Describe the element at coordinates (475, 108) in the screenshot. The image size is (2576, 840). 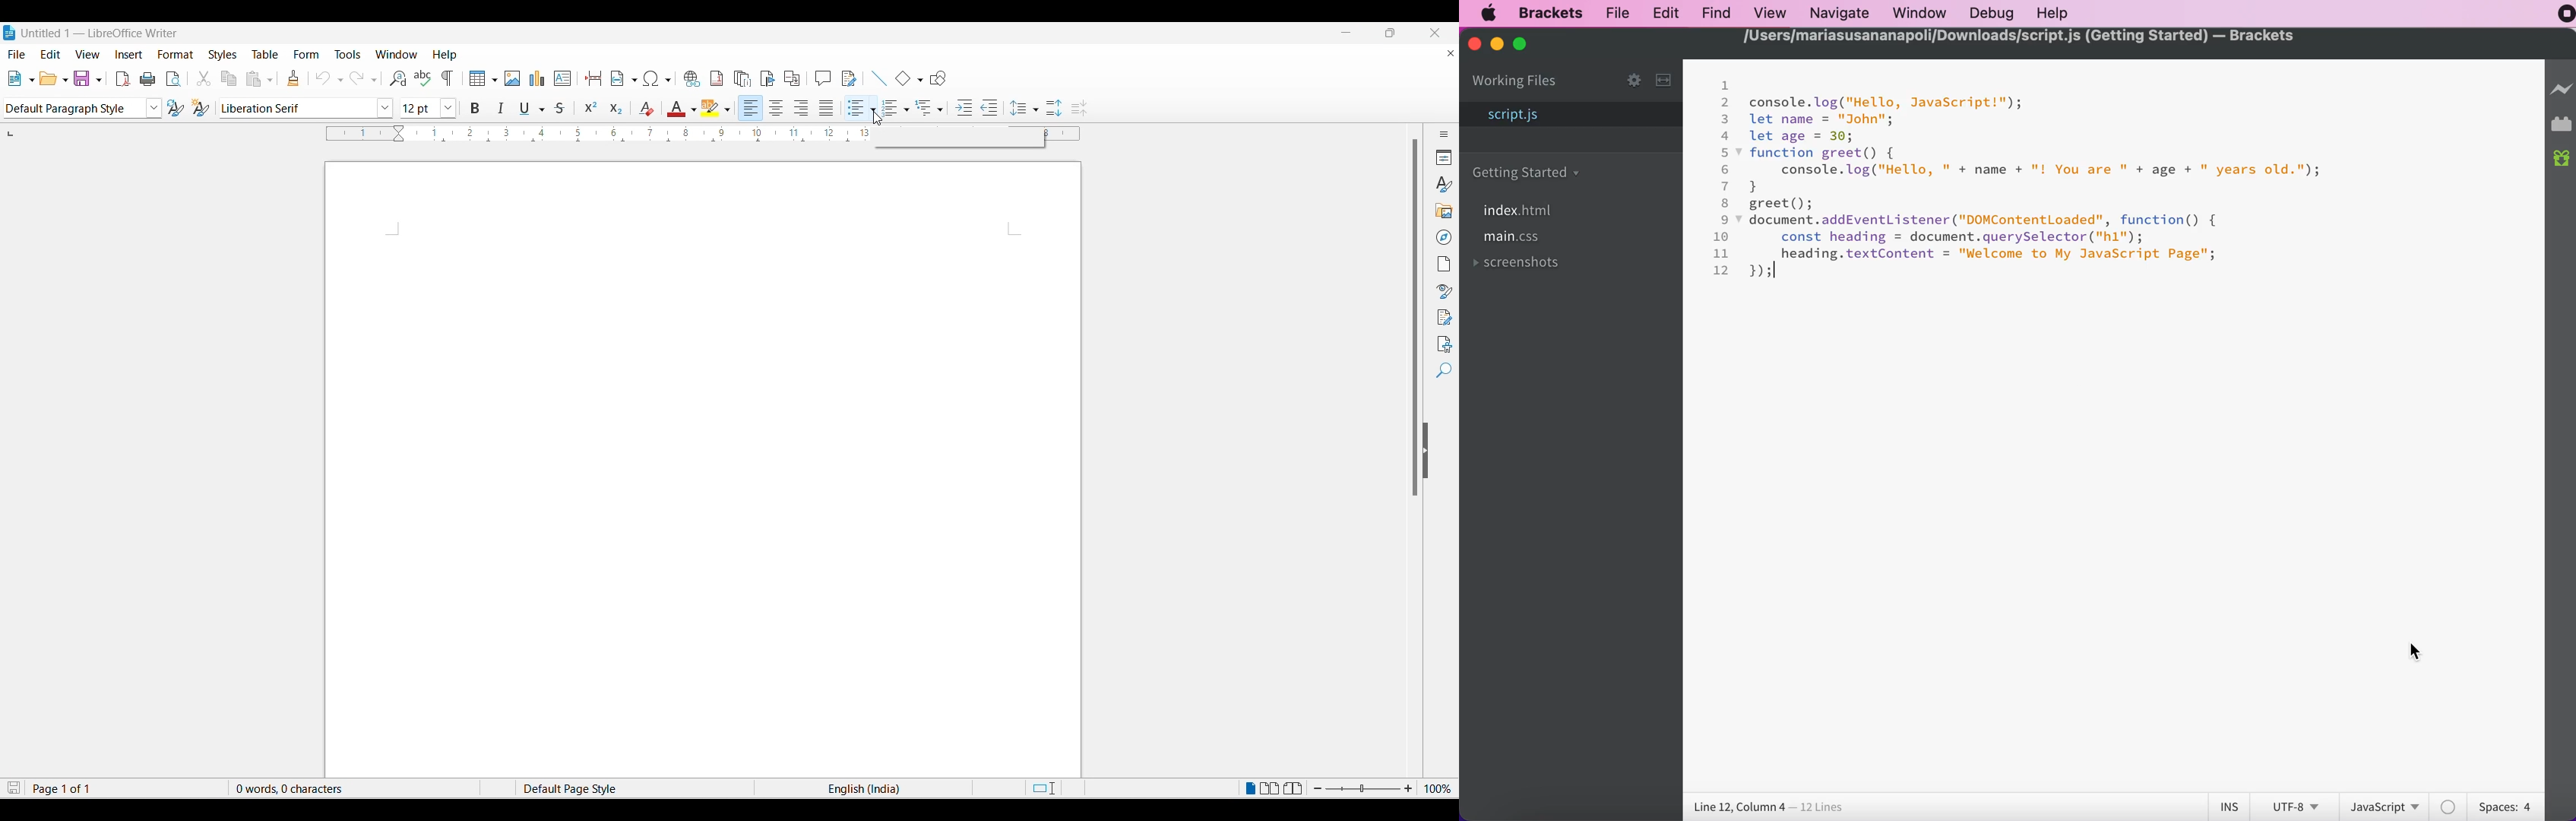
I see `bold` at that location.